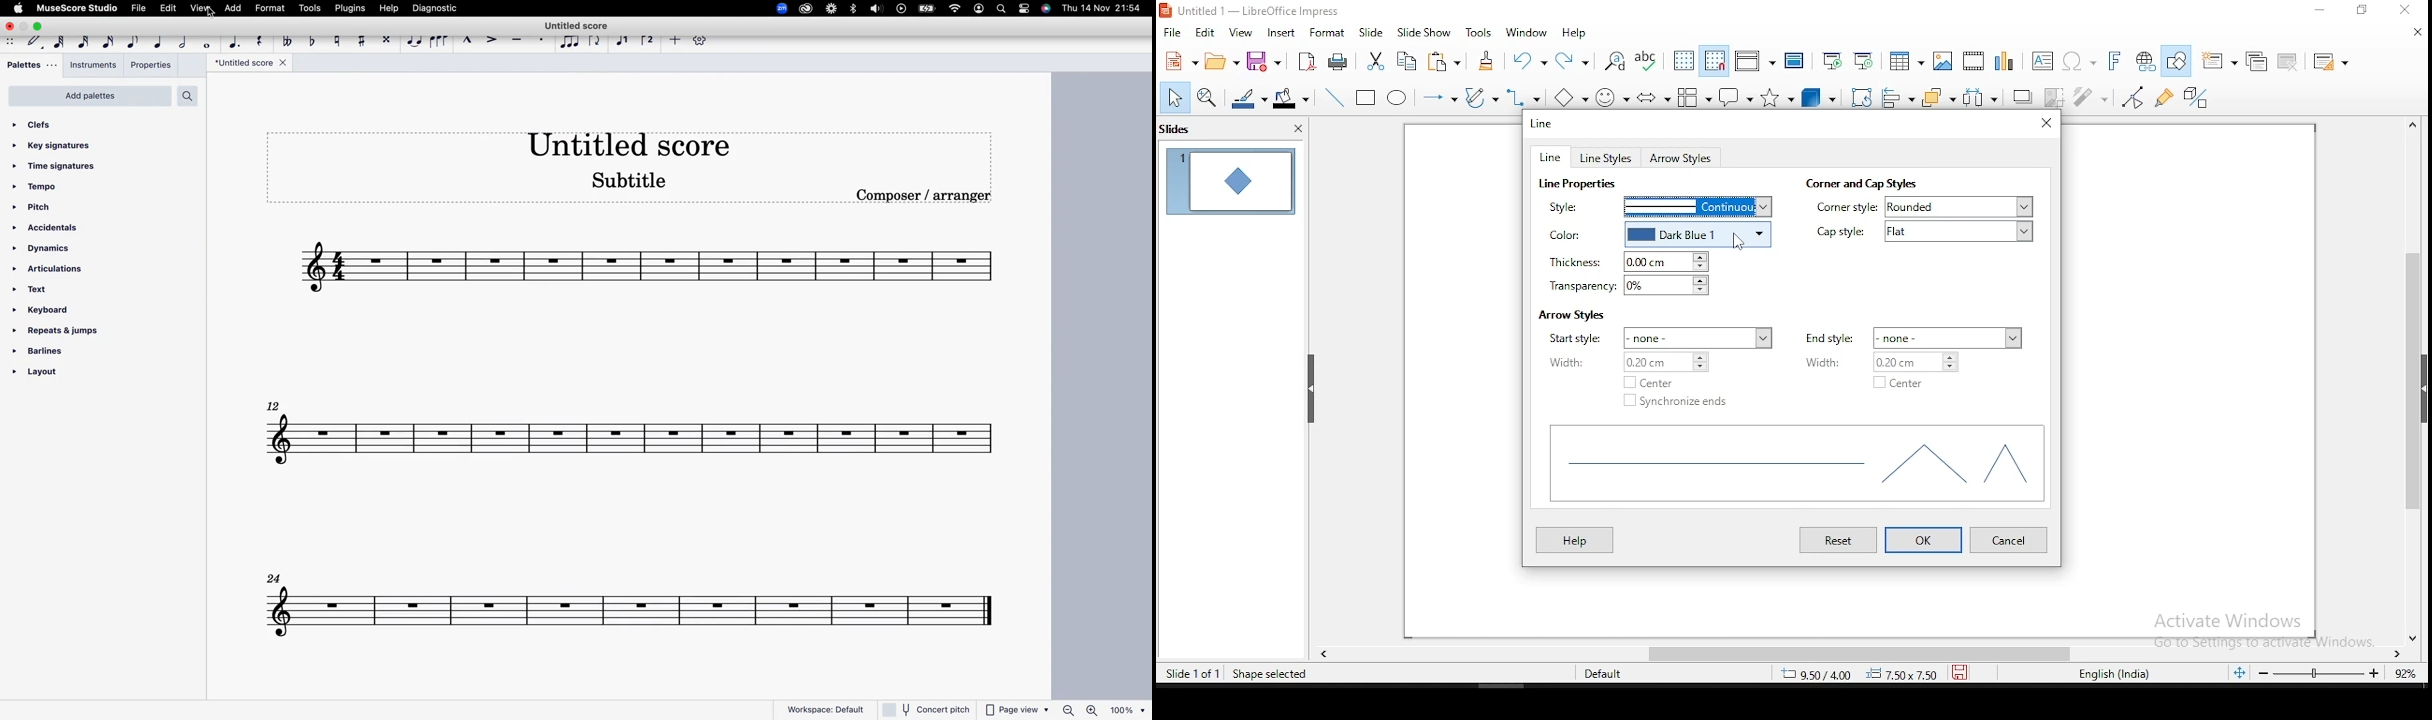 This screenshot has width=2436, height=728. I want to click on clefs, so click(39, 125).